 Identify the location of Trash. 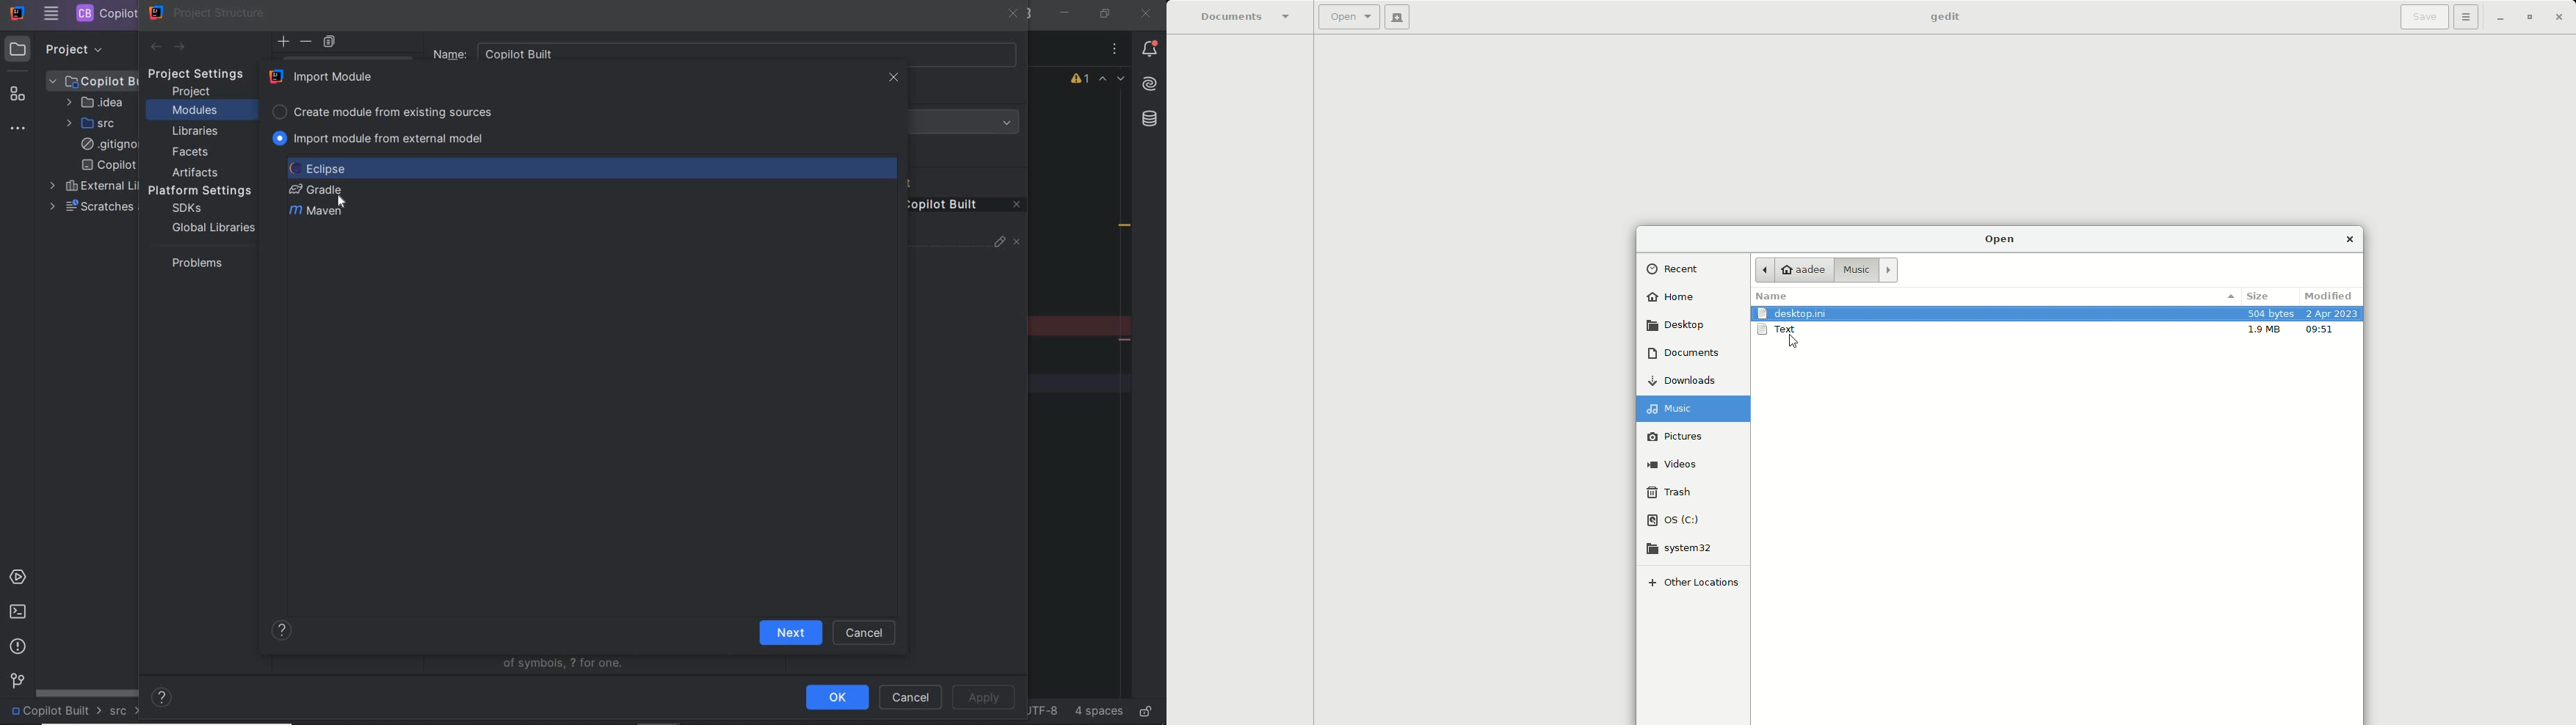
(1694, 493).